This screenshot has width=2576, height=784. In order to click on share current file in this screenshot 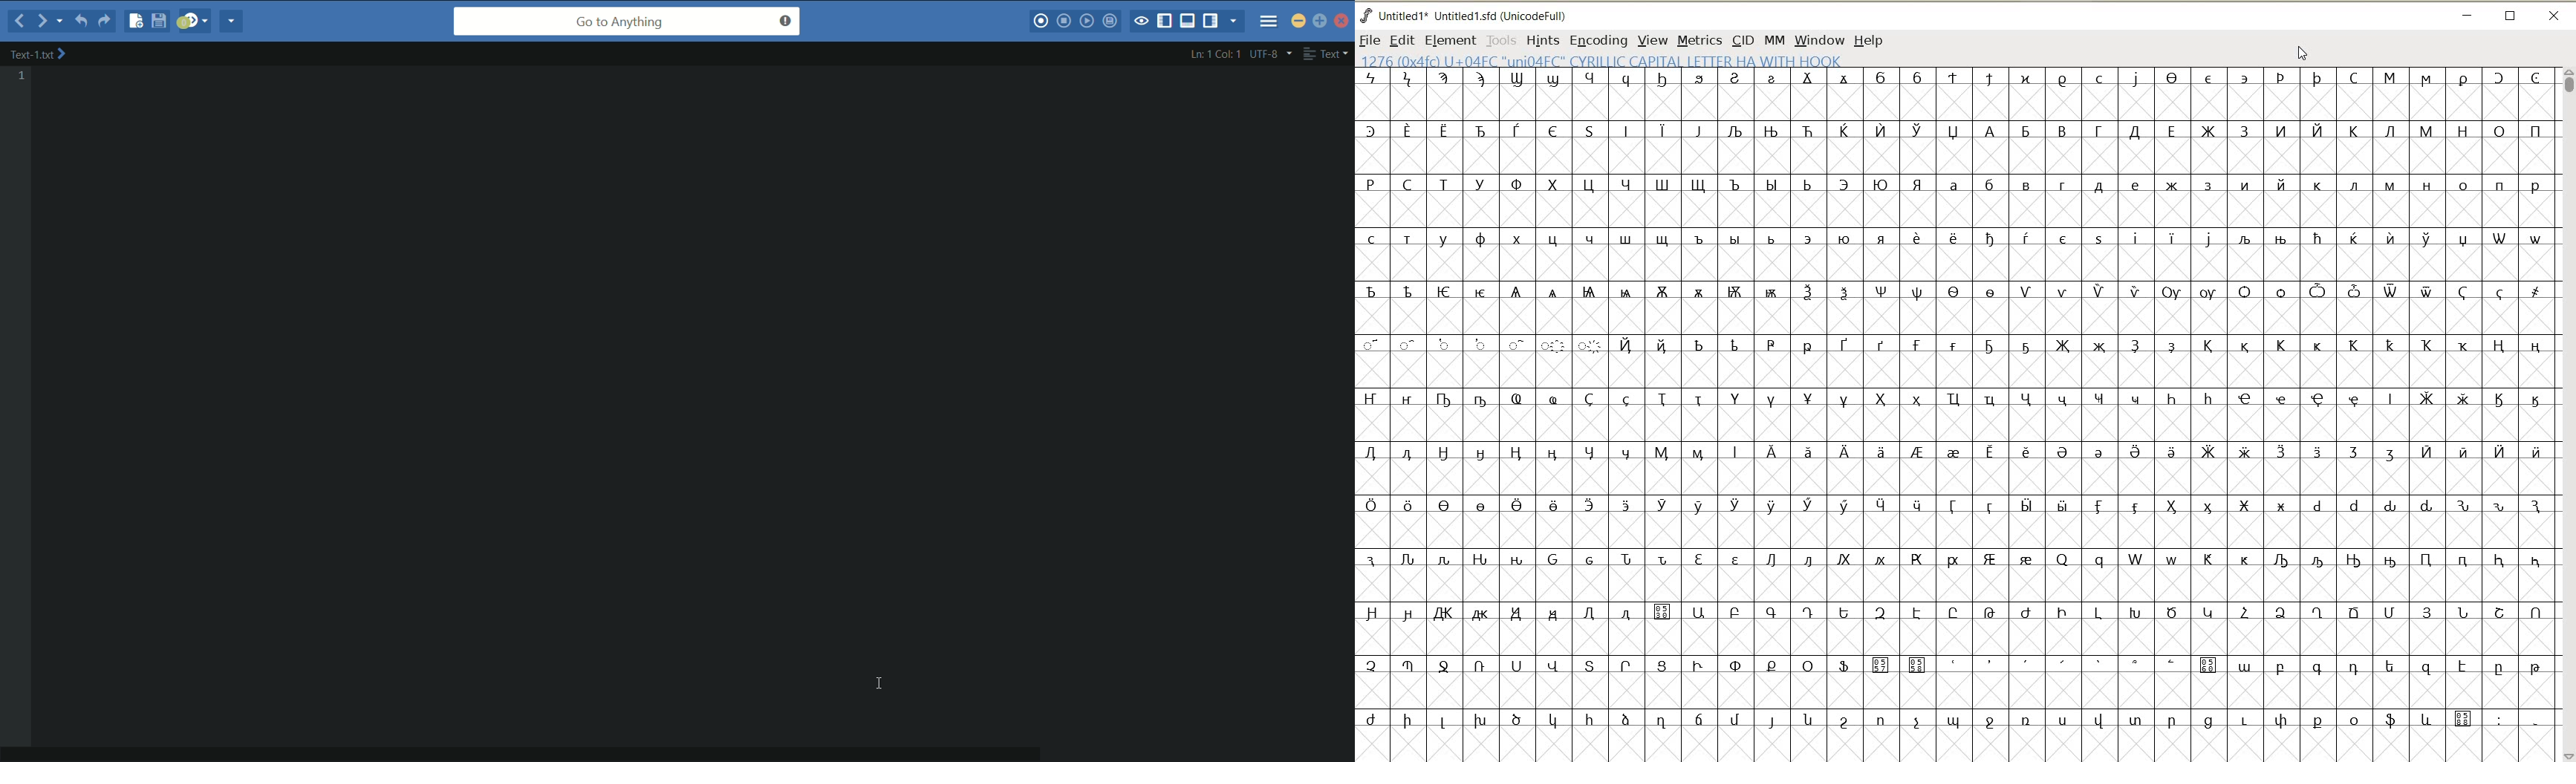, I will do `click(231, 20)`.